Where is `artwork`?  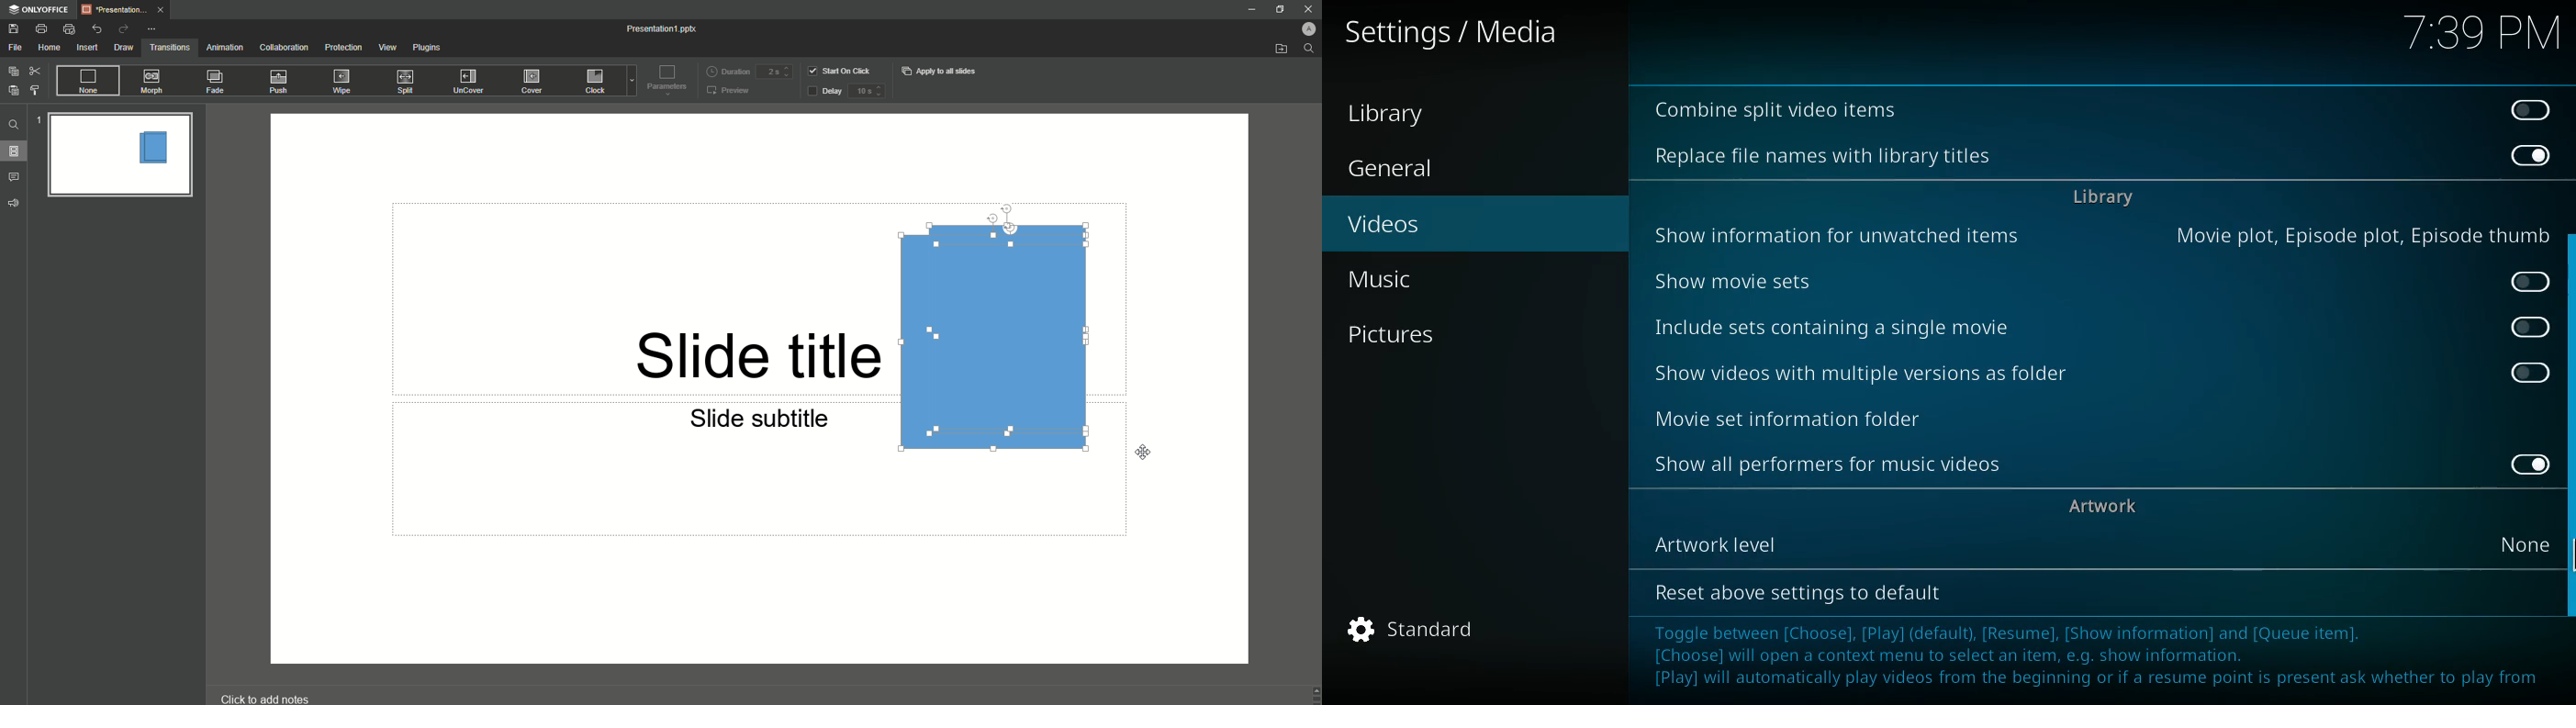 artwork is located at coordinates (2106, 507).